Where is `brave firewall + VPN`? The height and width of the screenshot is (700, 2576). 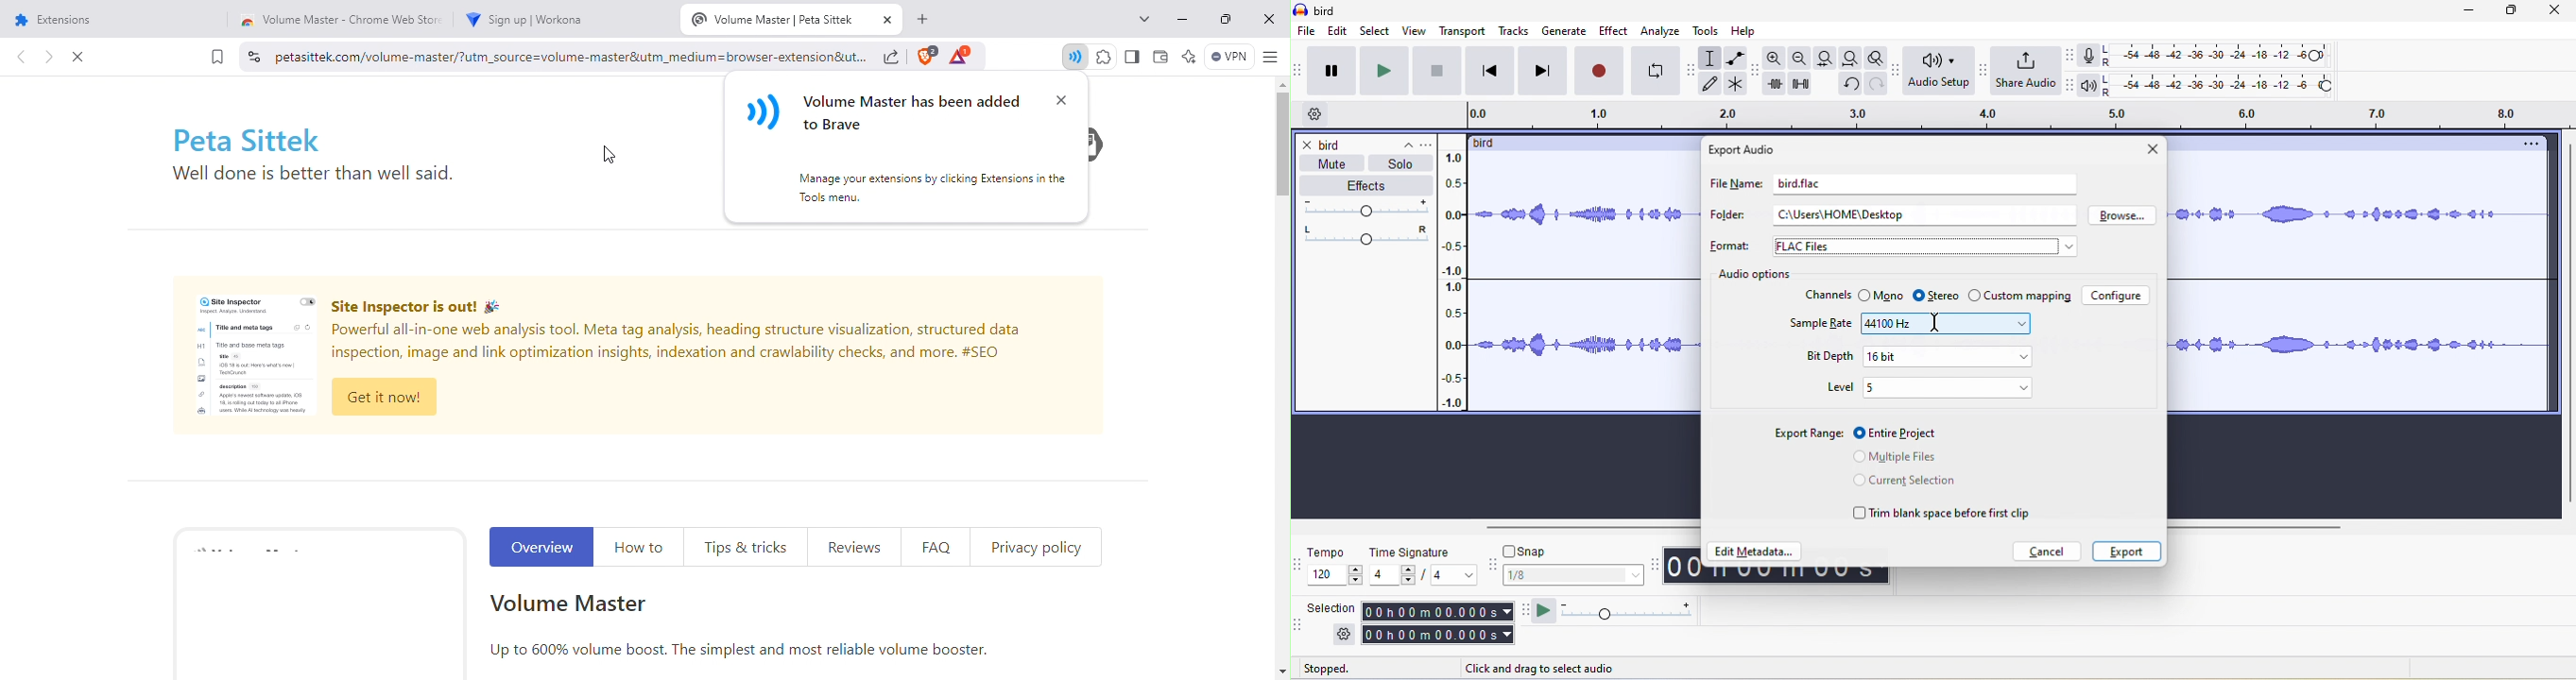
brave firewall + VPN is located at coordinates (1232, 58).